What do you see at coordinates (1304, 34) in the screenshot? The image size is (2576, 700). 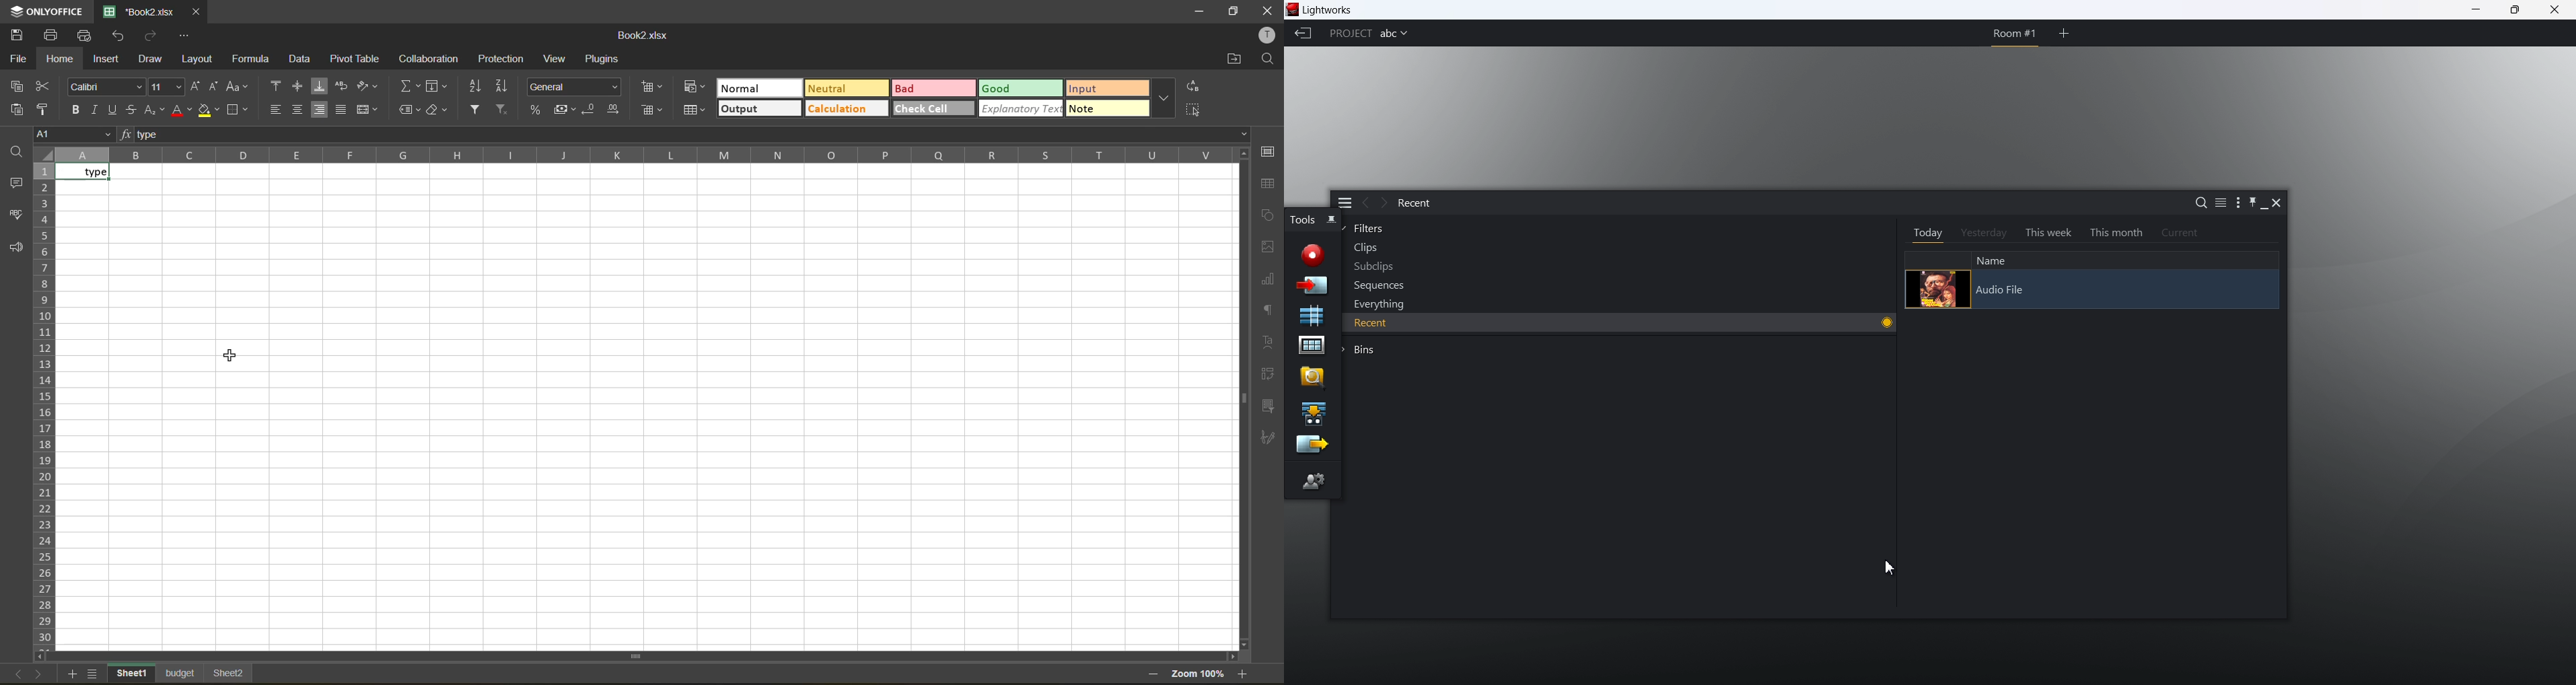 I see `back` at bounding box center [1304, 34].